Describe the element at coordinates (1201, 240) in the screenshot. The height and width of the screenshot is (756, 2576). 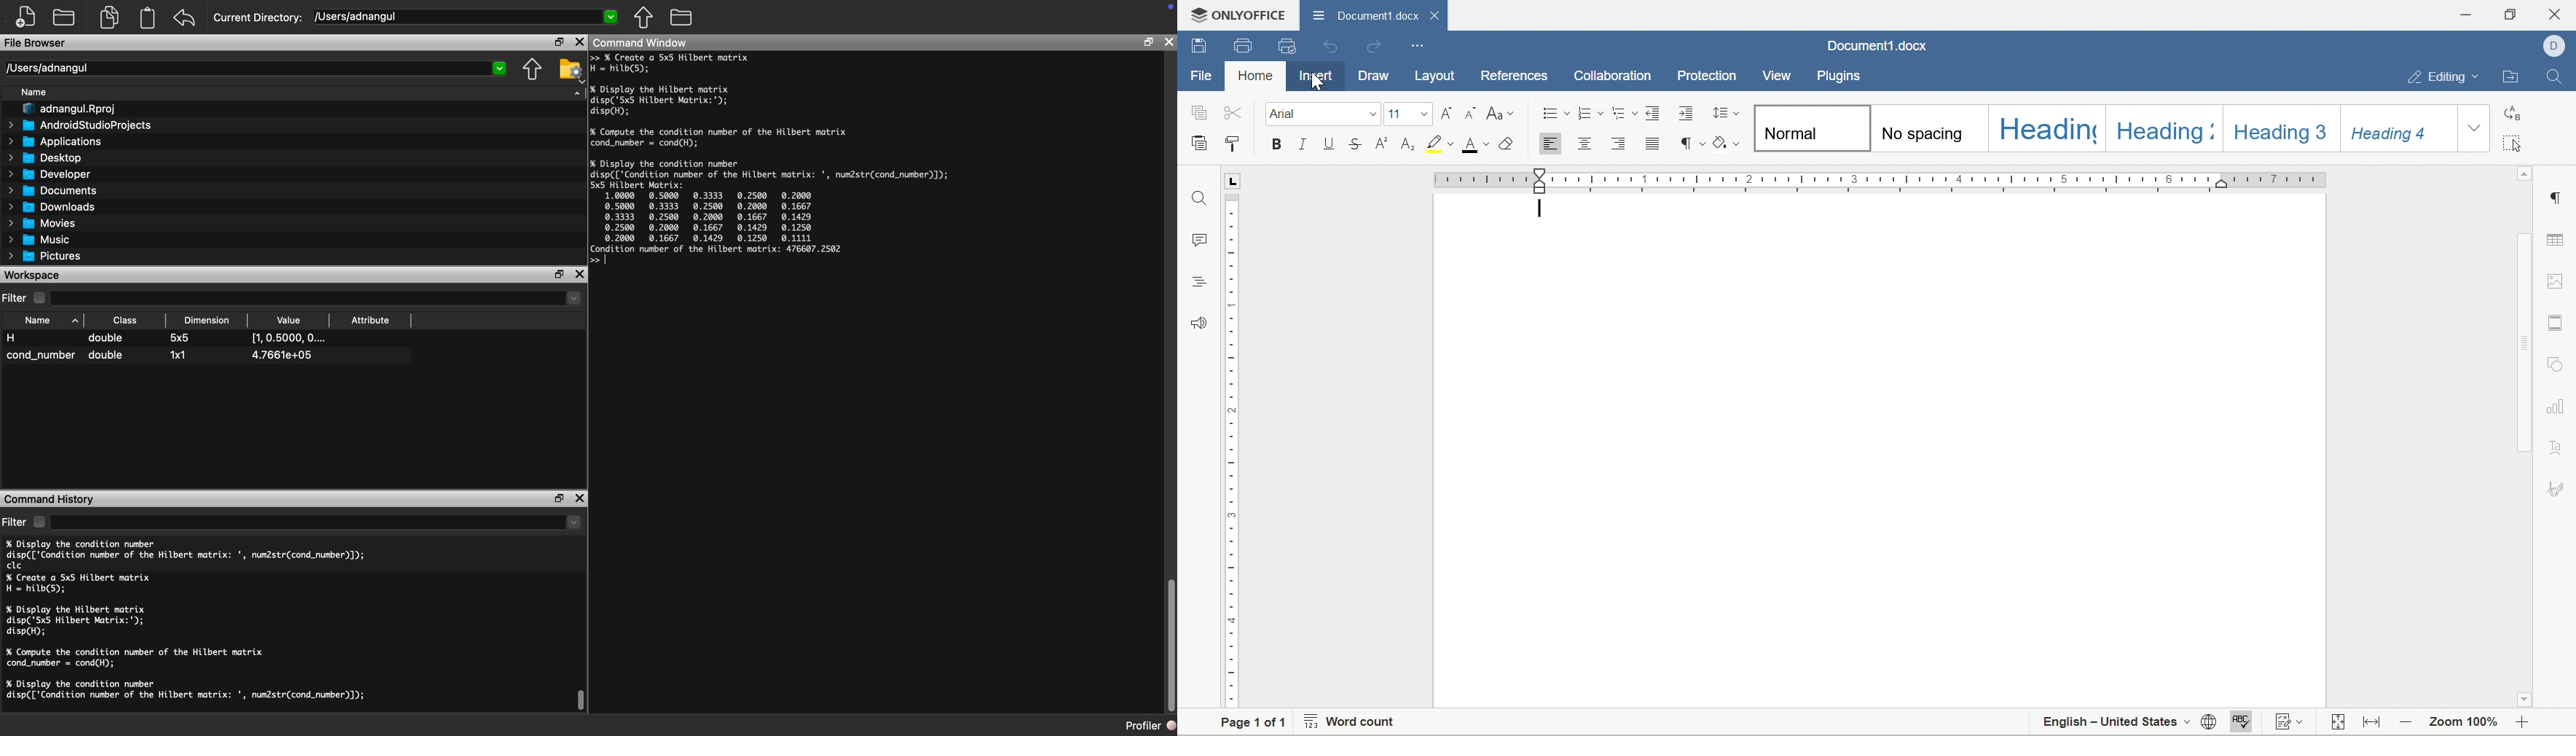
I see `Comments` at that location.